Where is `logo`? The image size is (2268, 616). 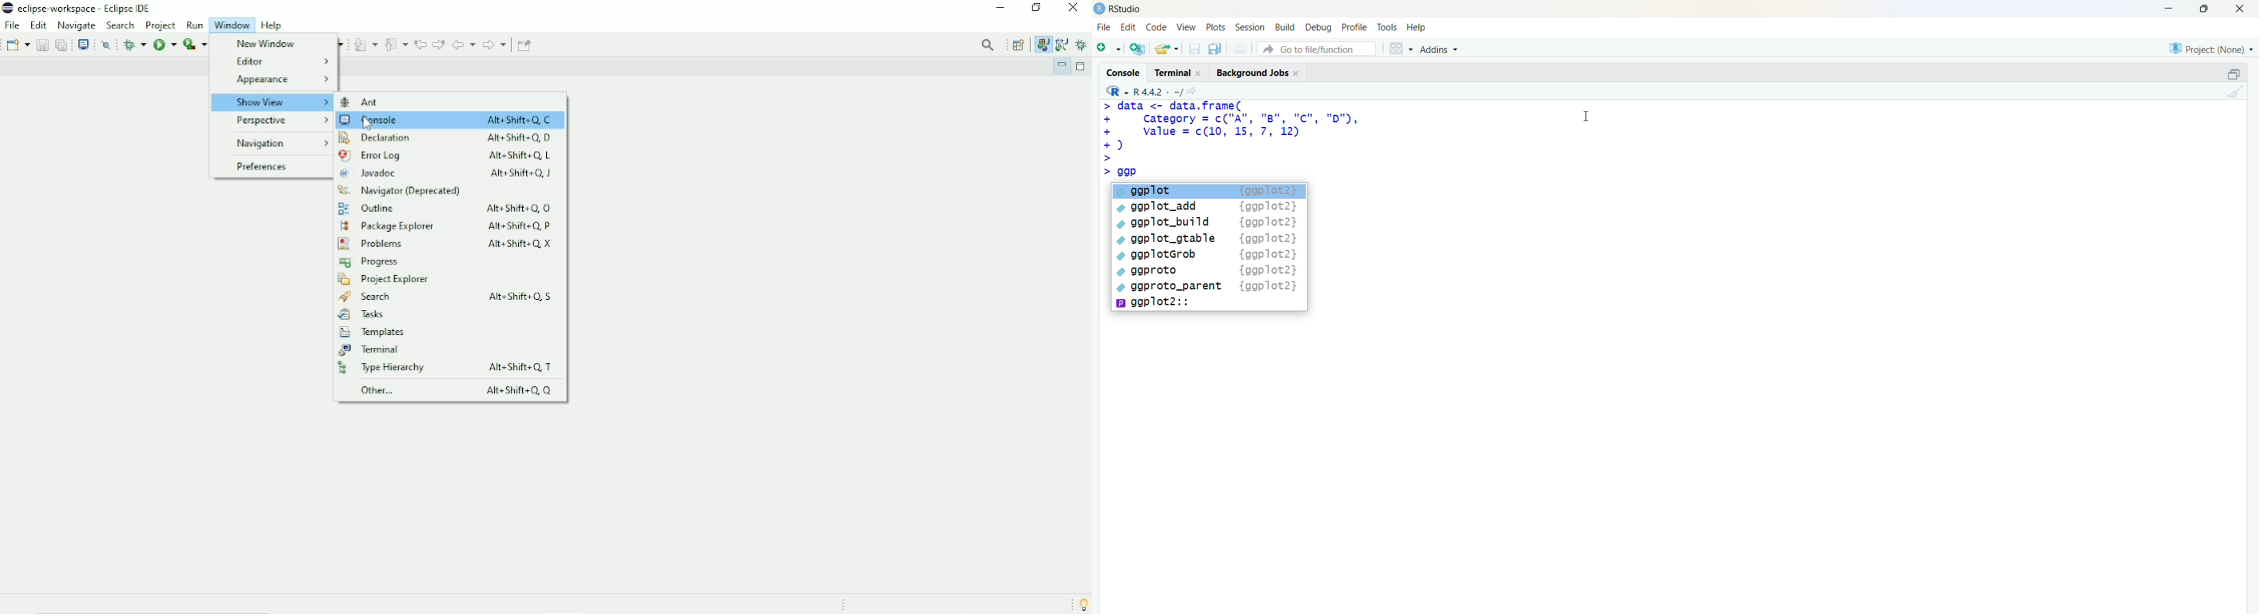 logo is located at coordinates (1100, 9).